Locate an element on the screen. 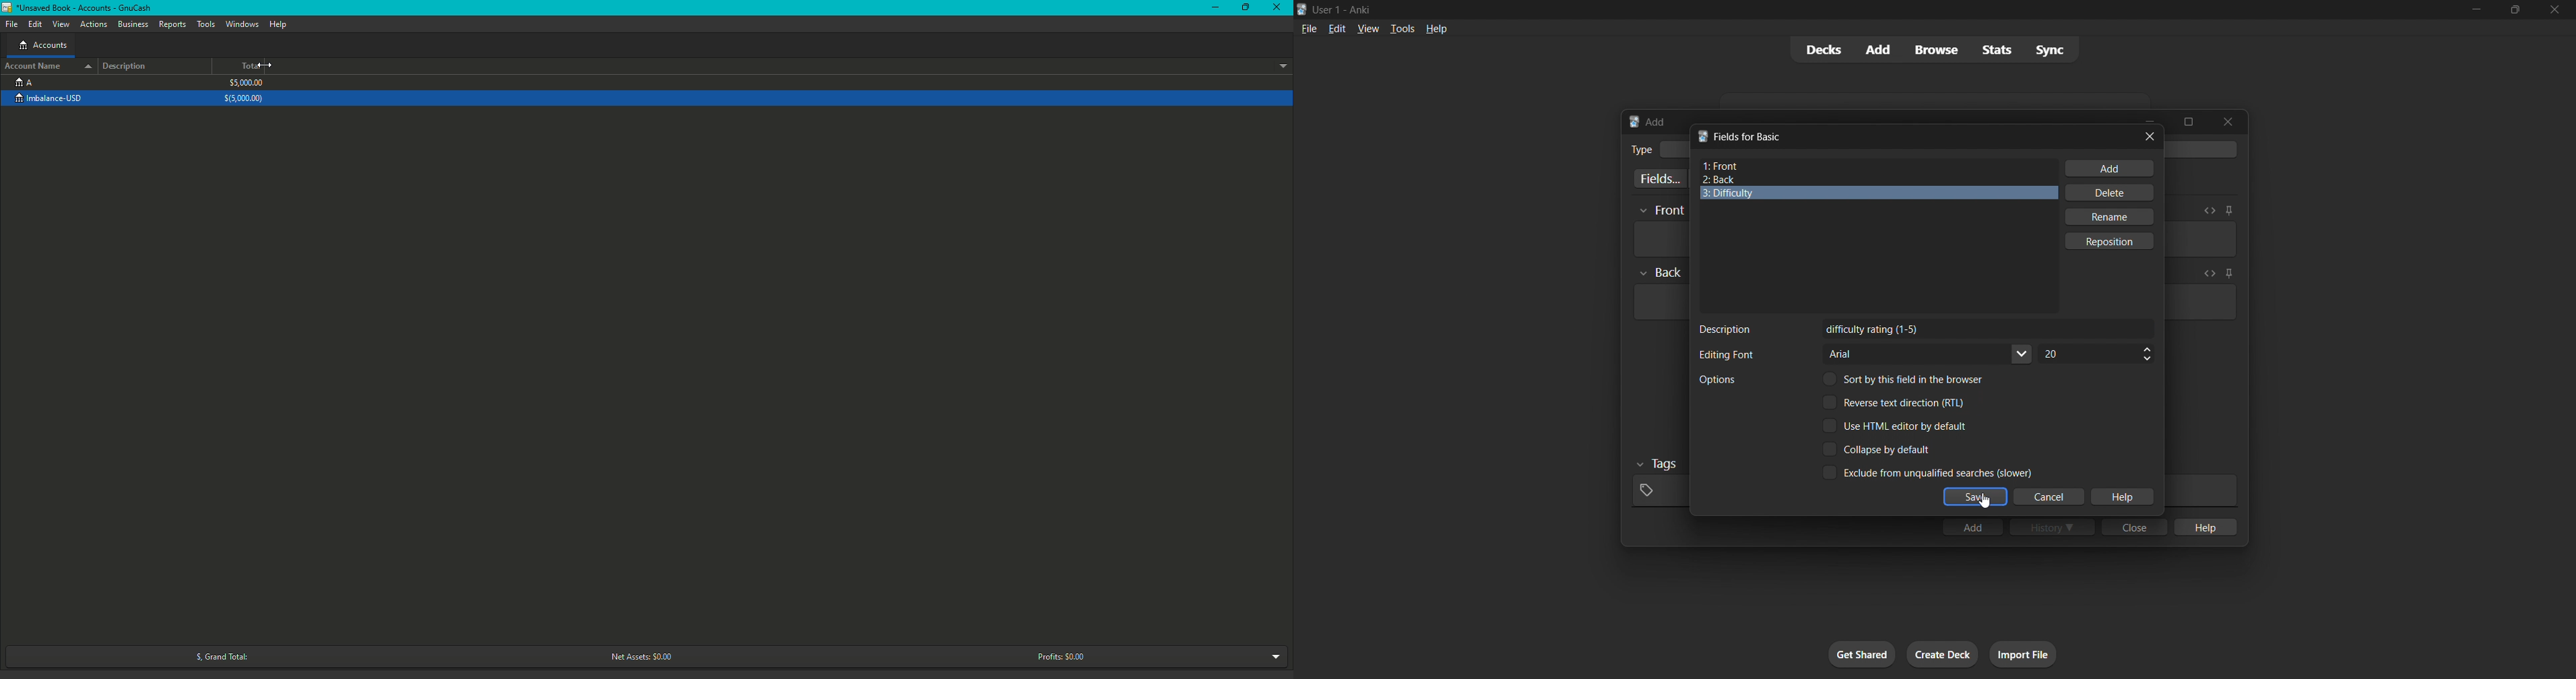  File is located at coordinates (15, 24).